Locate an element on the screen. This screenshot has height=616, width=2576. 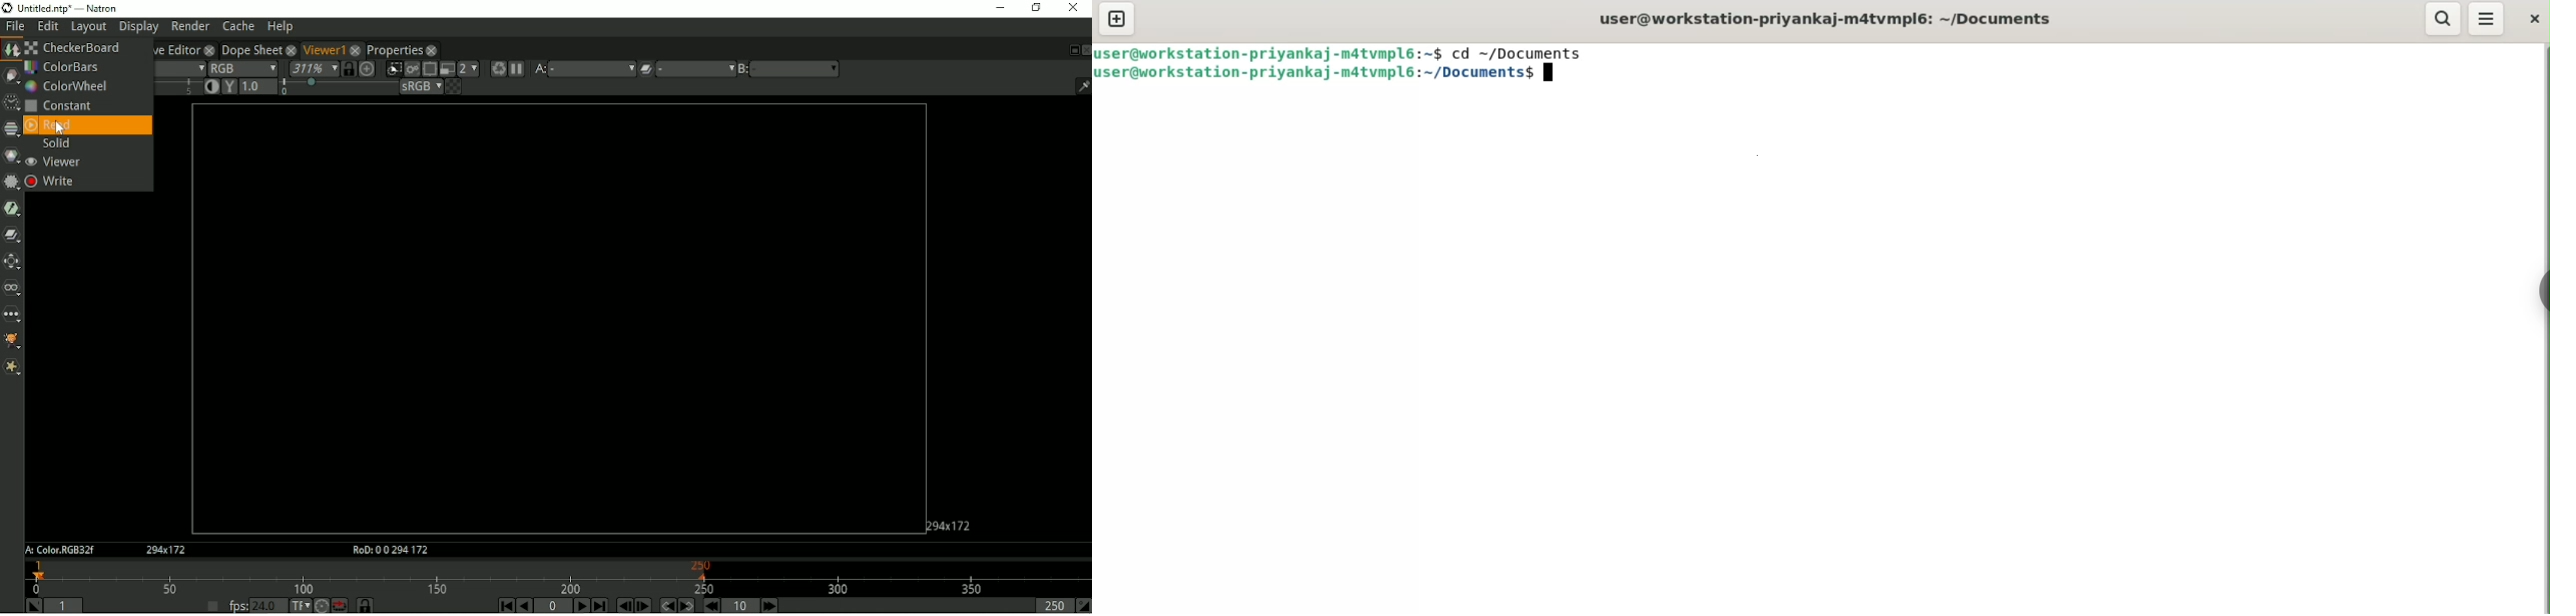
Current frame is located at coordinates (553, 606).